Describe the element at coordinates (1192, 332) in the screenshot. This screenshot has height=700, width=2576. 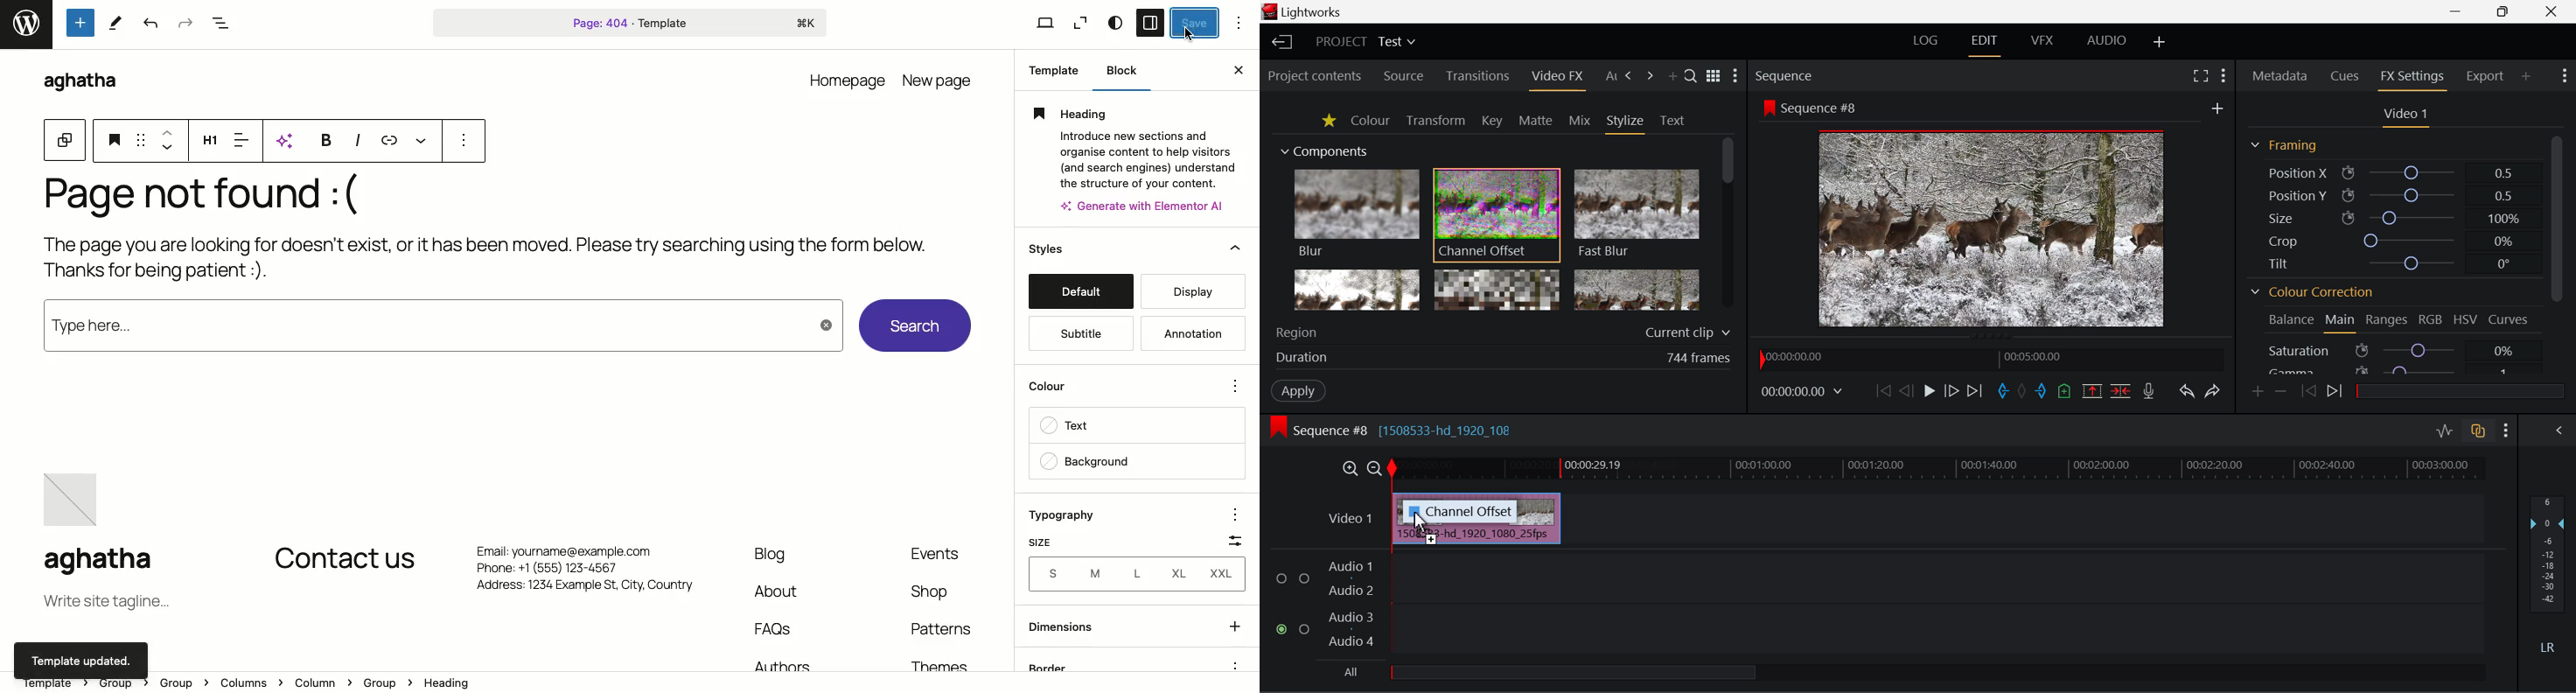
I see `annotation` at that location.